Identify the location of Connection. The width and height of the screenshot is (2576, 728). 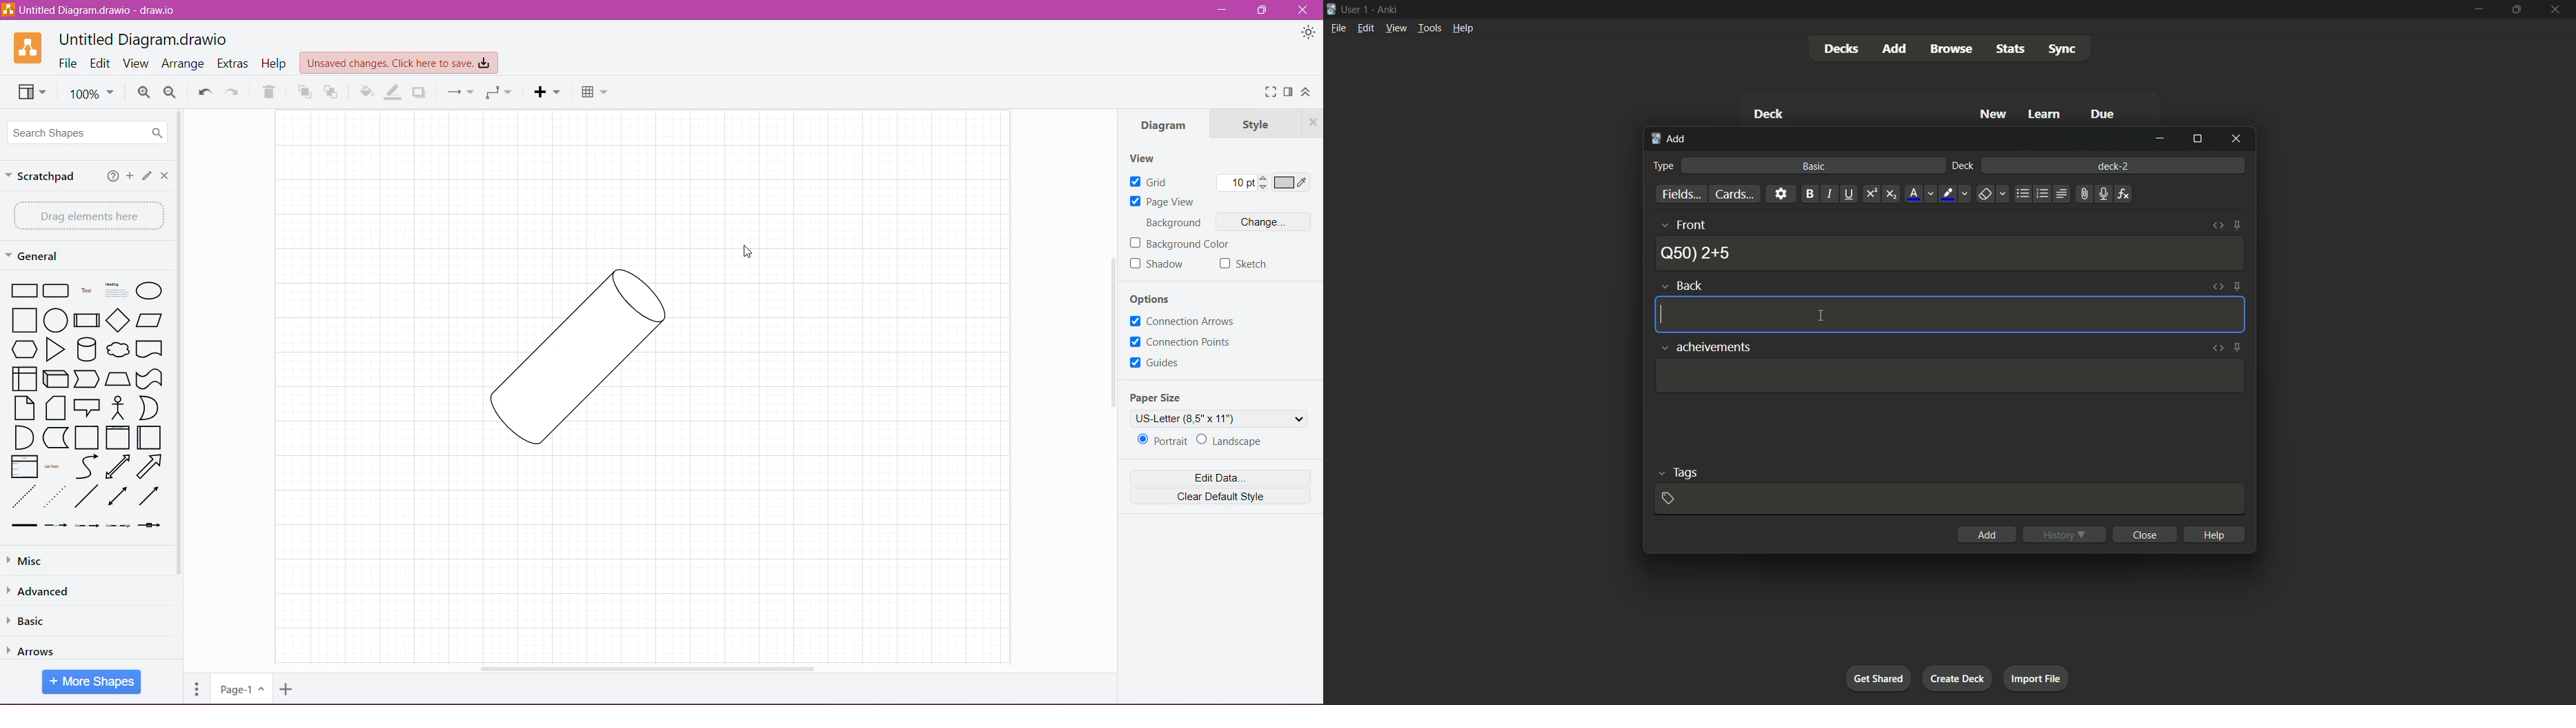
(457, 93).